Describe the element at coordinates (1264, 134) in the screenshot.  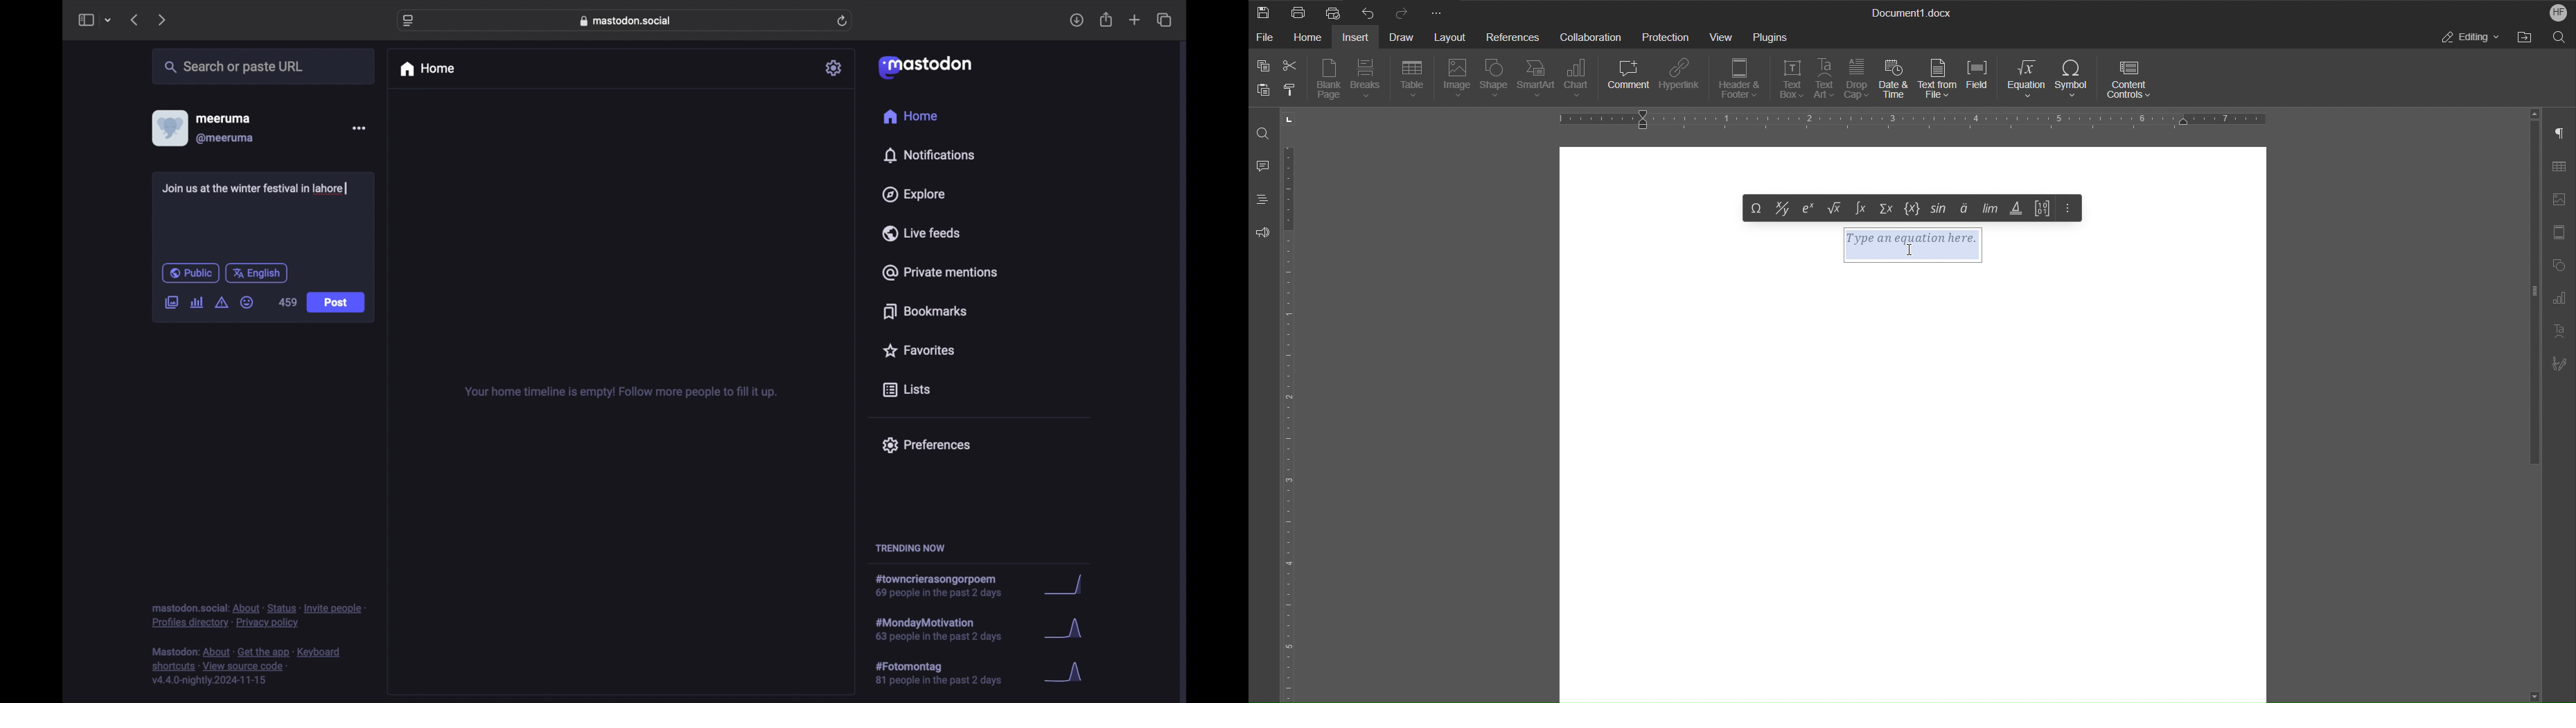
I see `Find` at that location.